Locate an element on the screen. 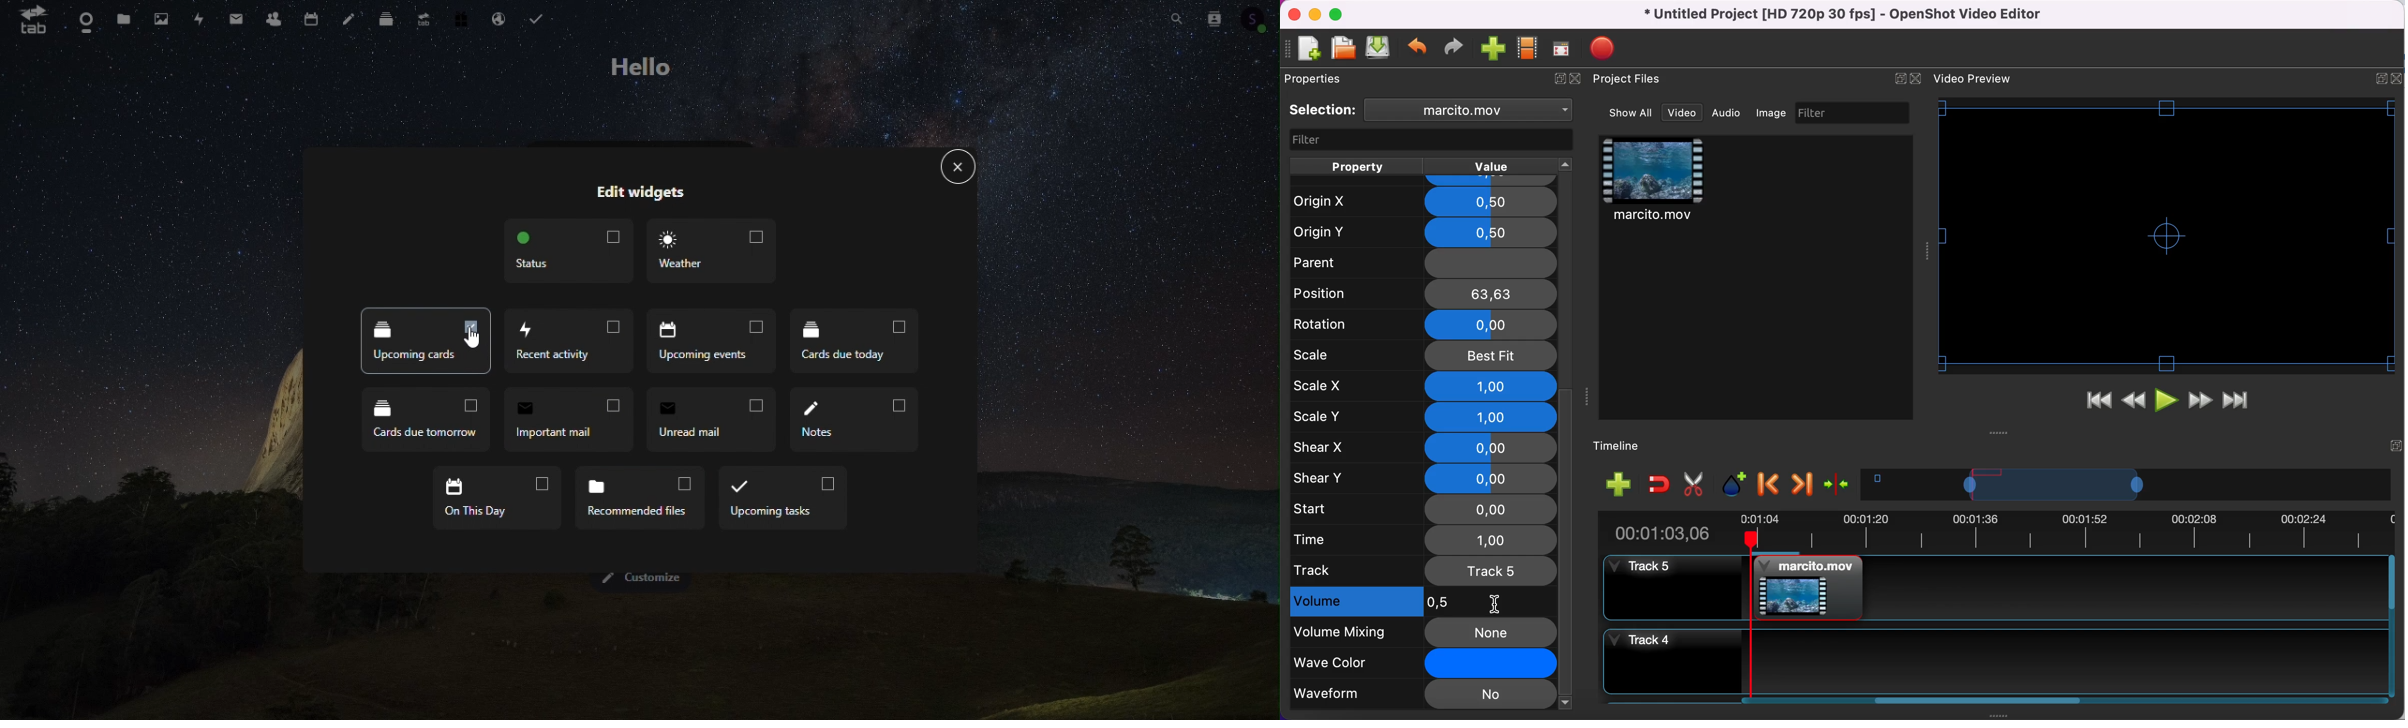 The height and width of the screenshot is (728, 2408). timeline is located at coordinates (1625, 447).